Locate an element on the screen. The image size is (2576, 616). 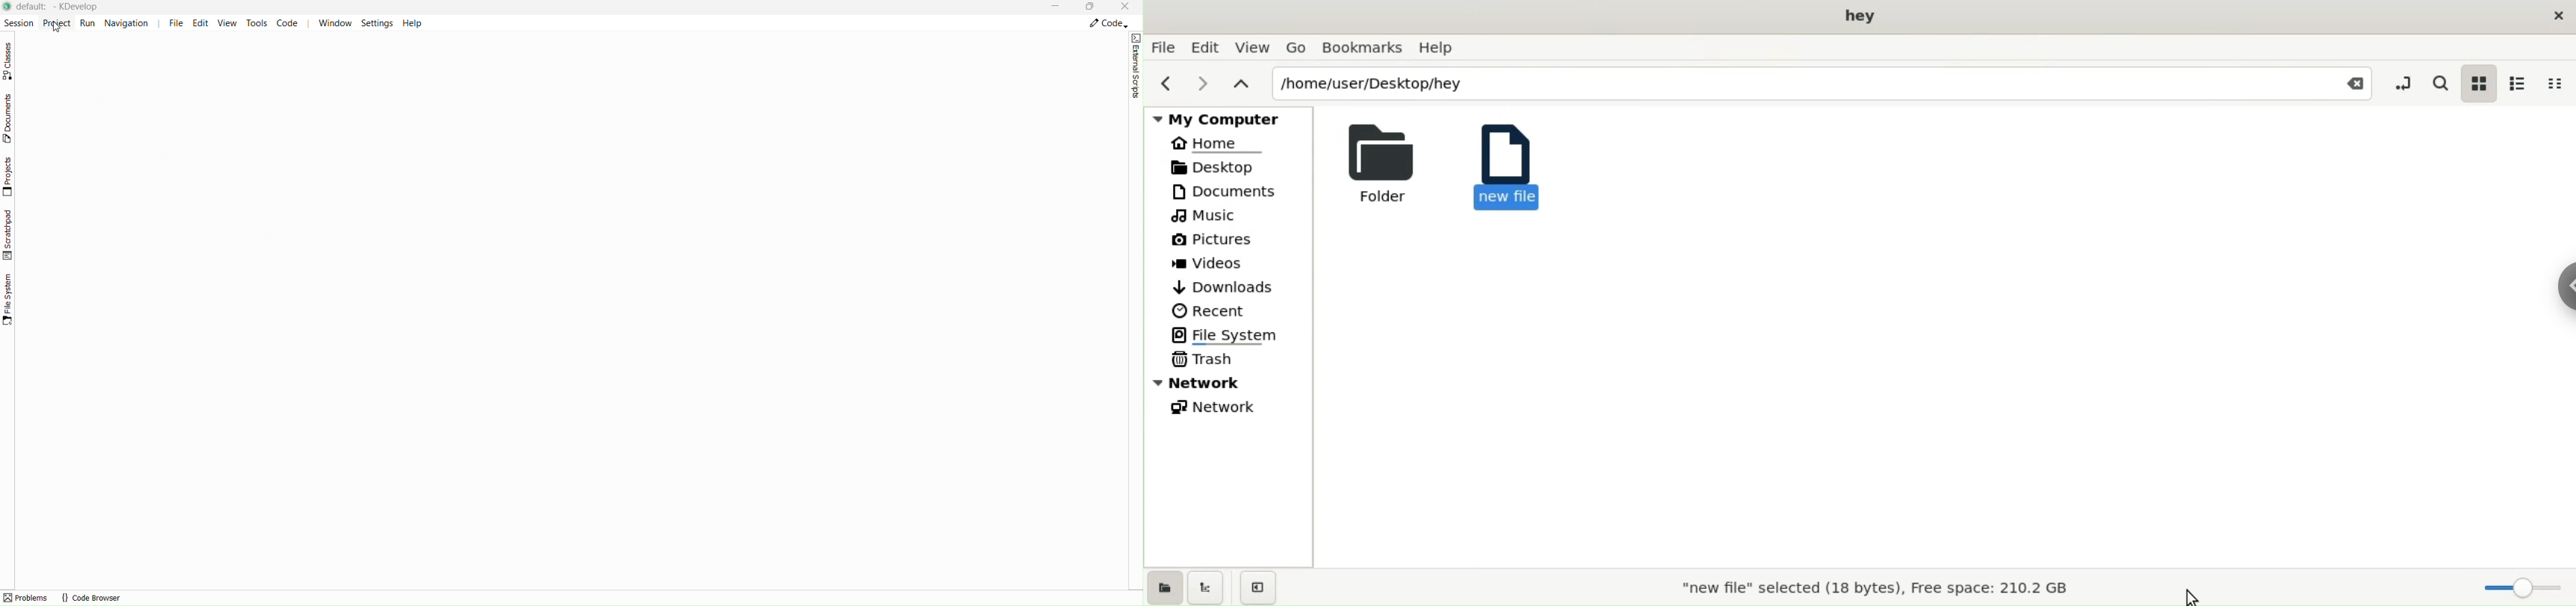
cursor is located at coordinates (2205, 595).